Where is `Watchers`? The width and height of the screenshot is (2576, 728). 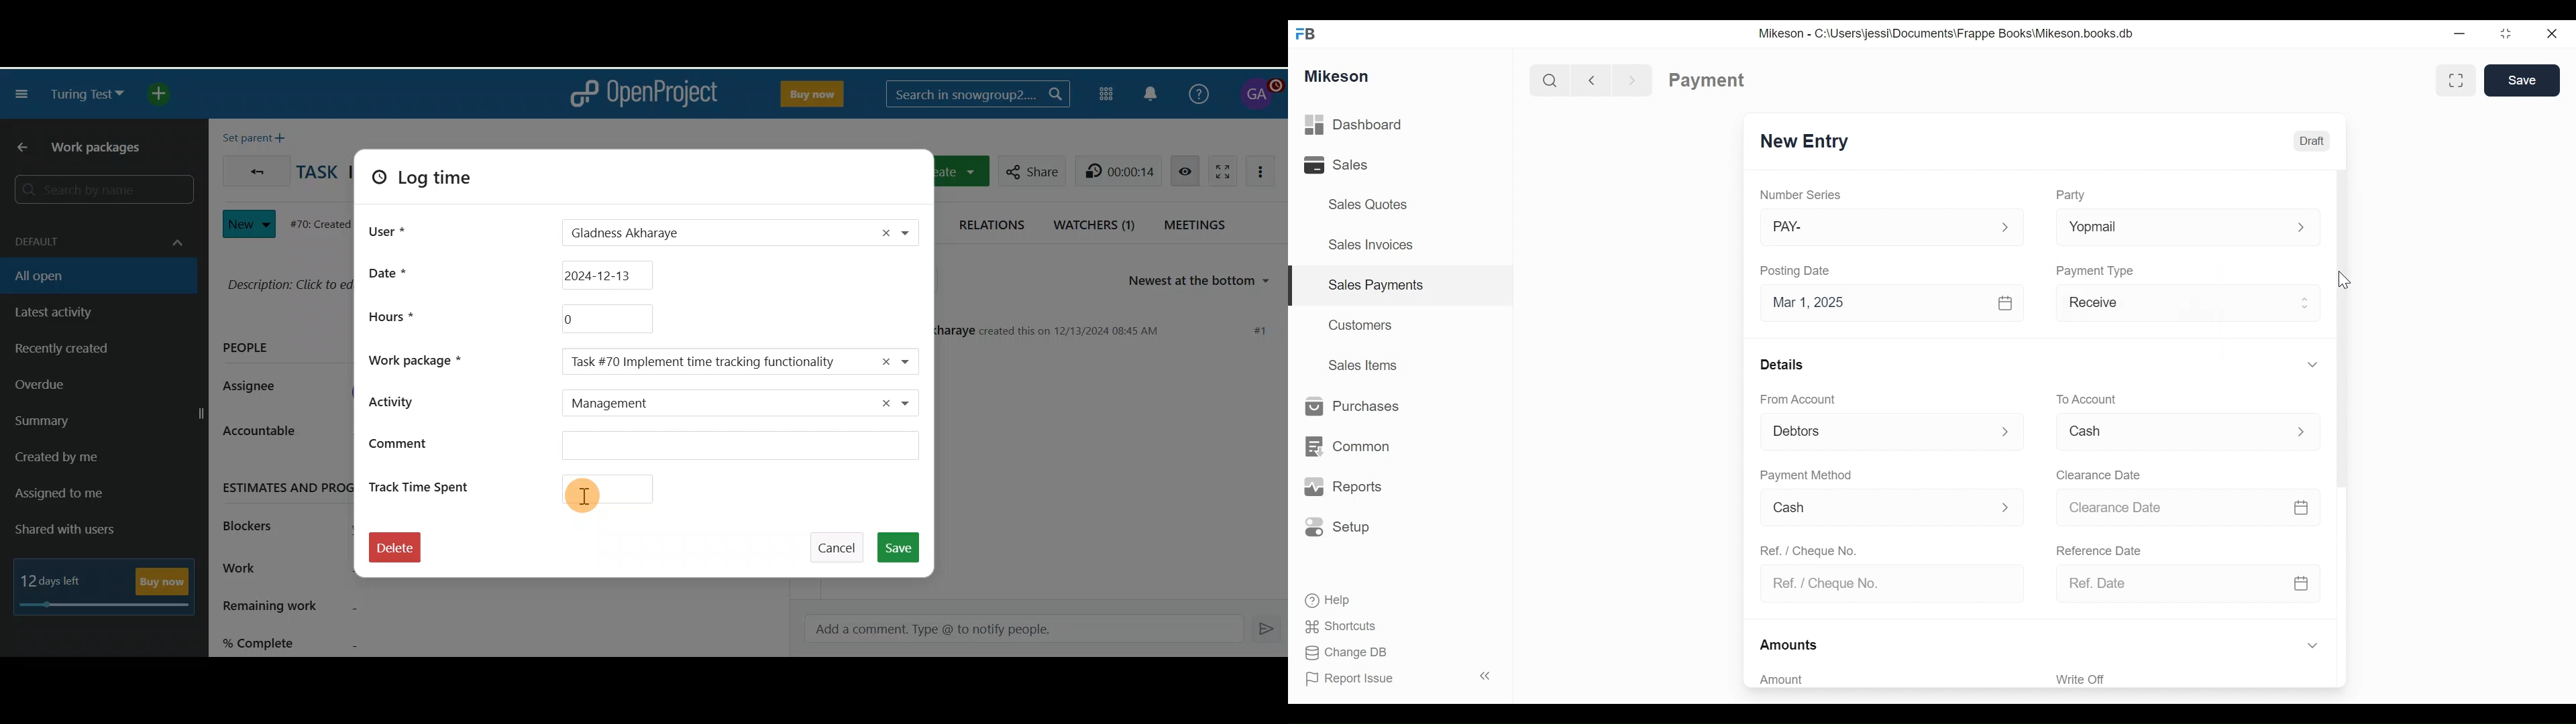
Watchers is located at coordinates (1095, 223).